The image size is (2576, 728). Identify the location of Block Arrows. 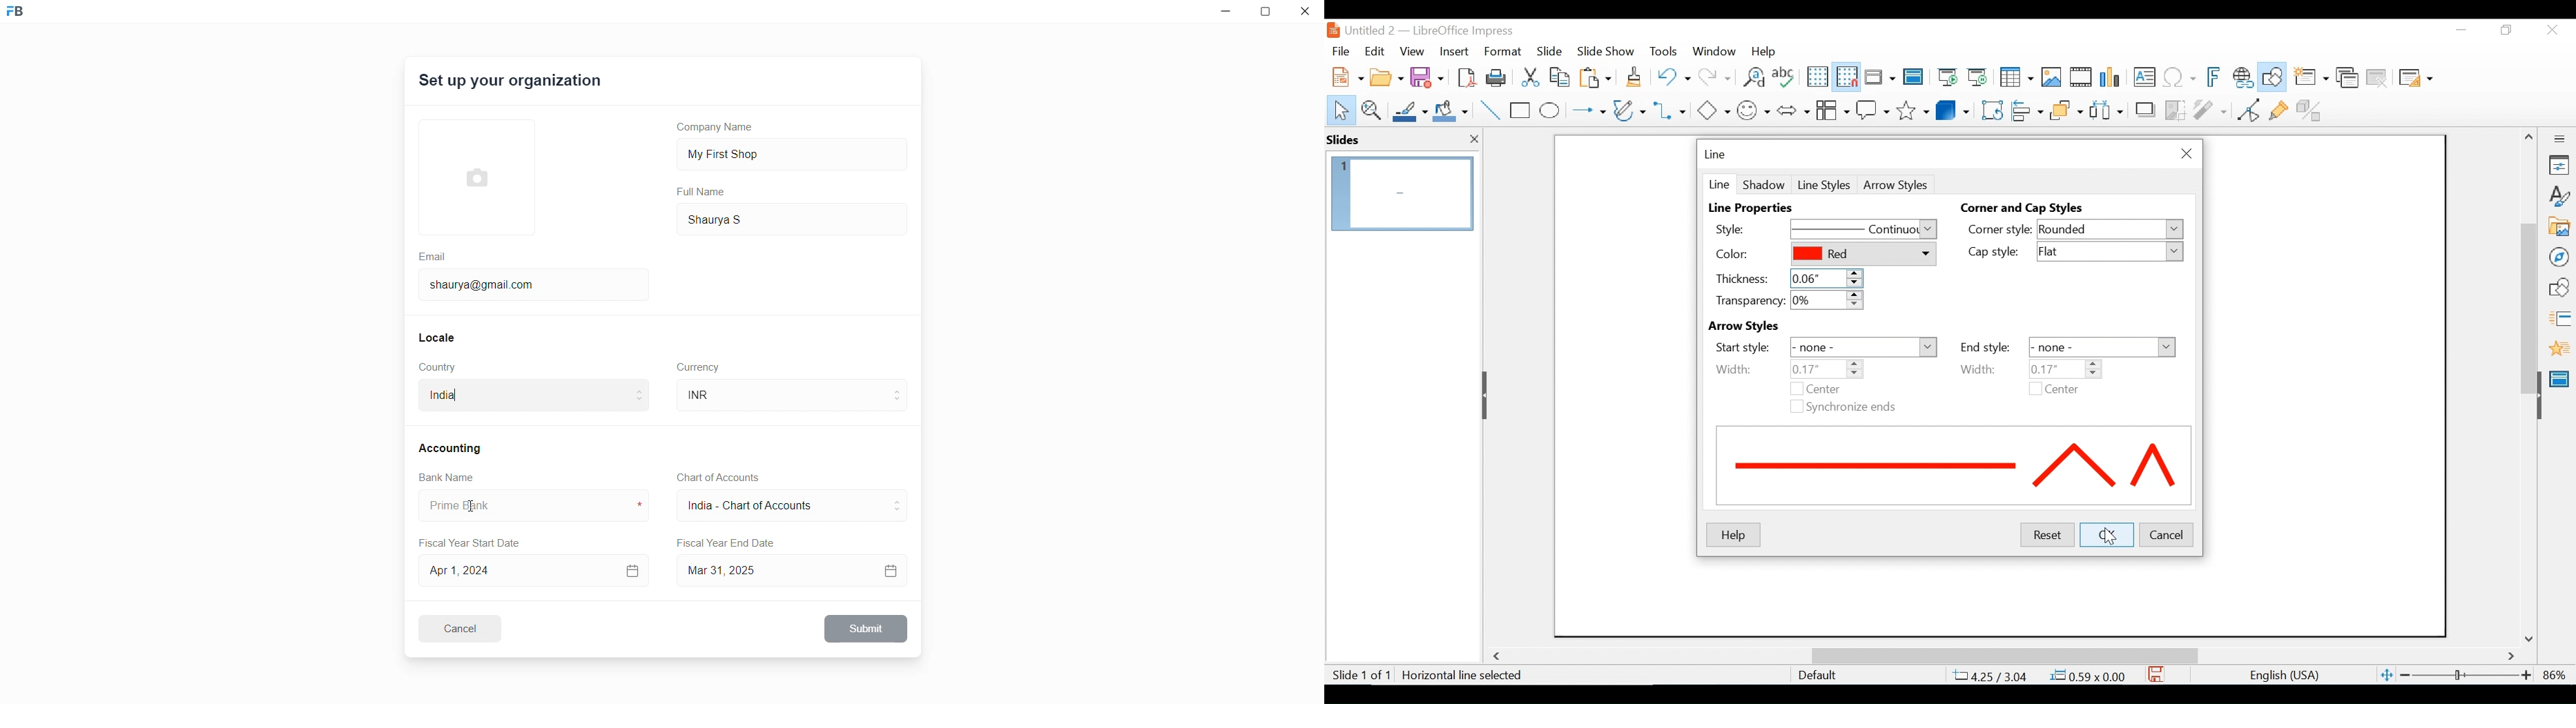
(1792, 110).